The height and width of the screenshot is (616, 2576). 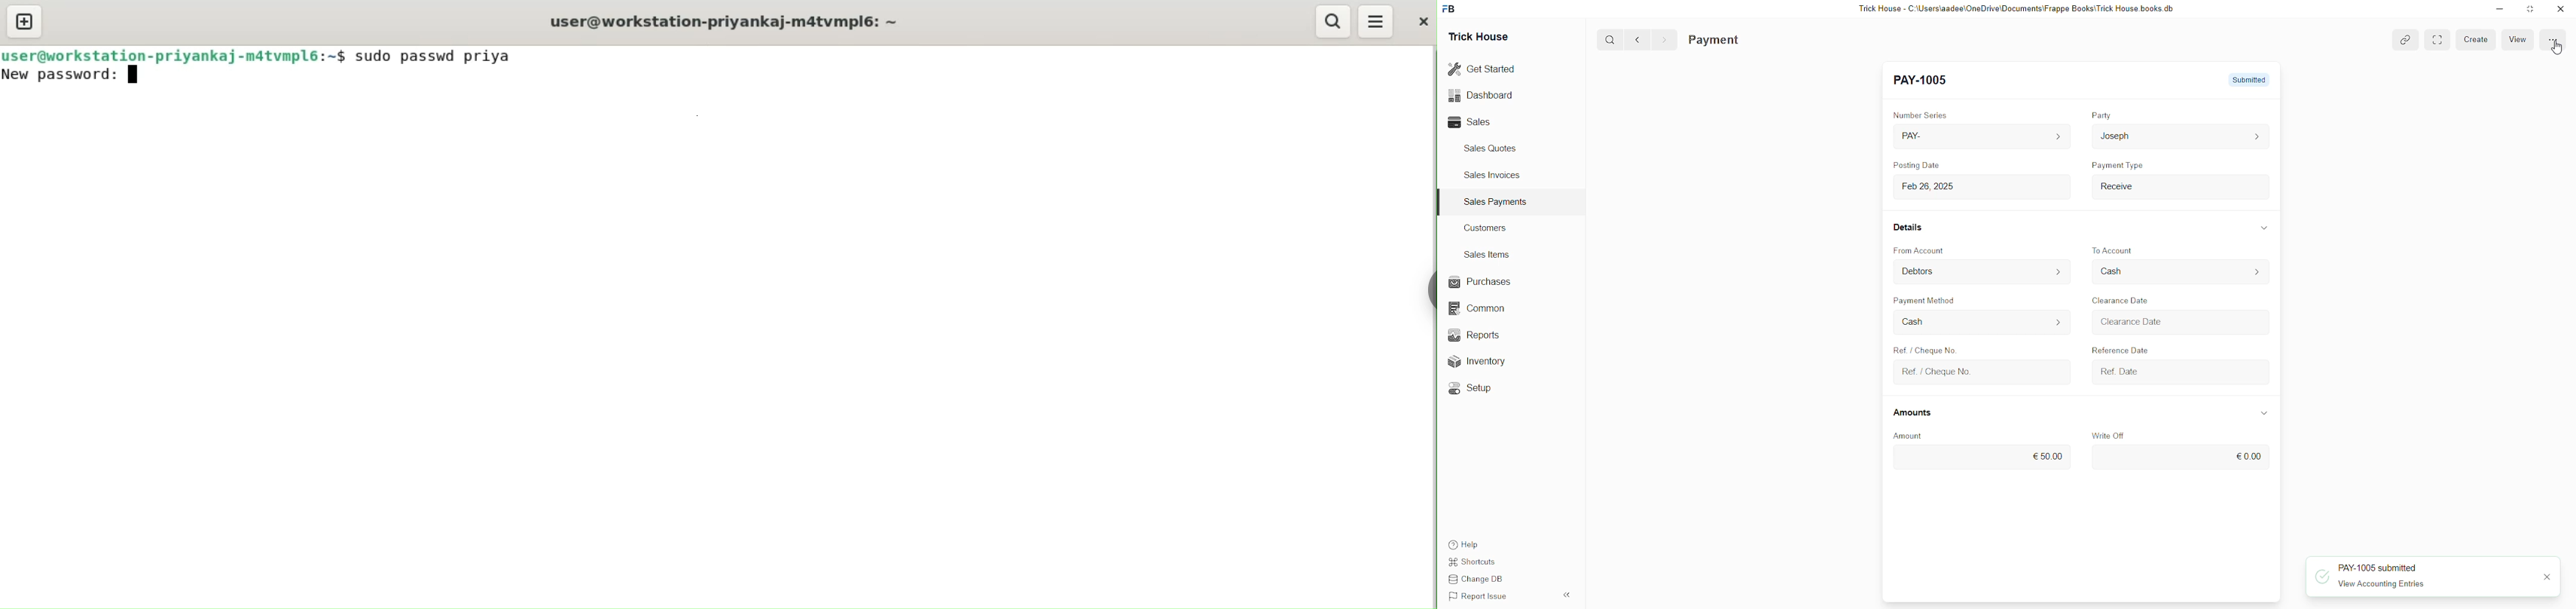 I want to click on Setup, so click(x=1476, y=390).